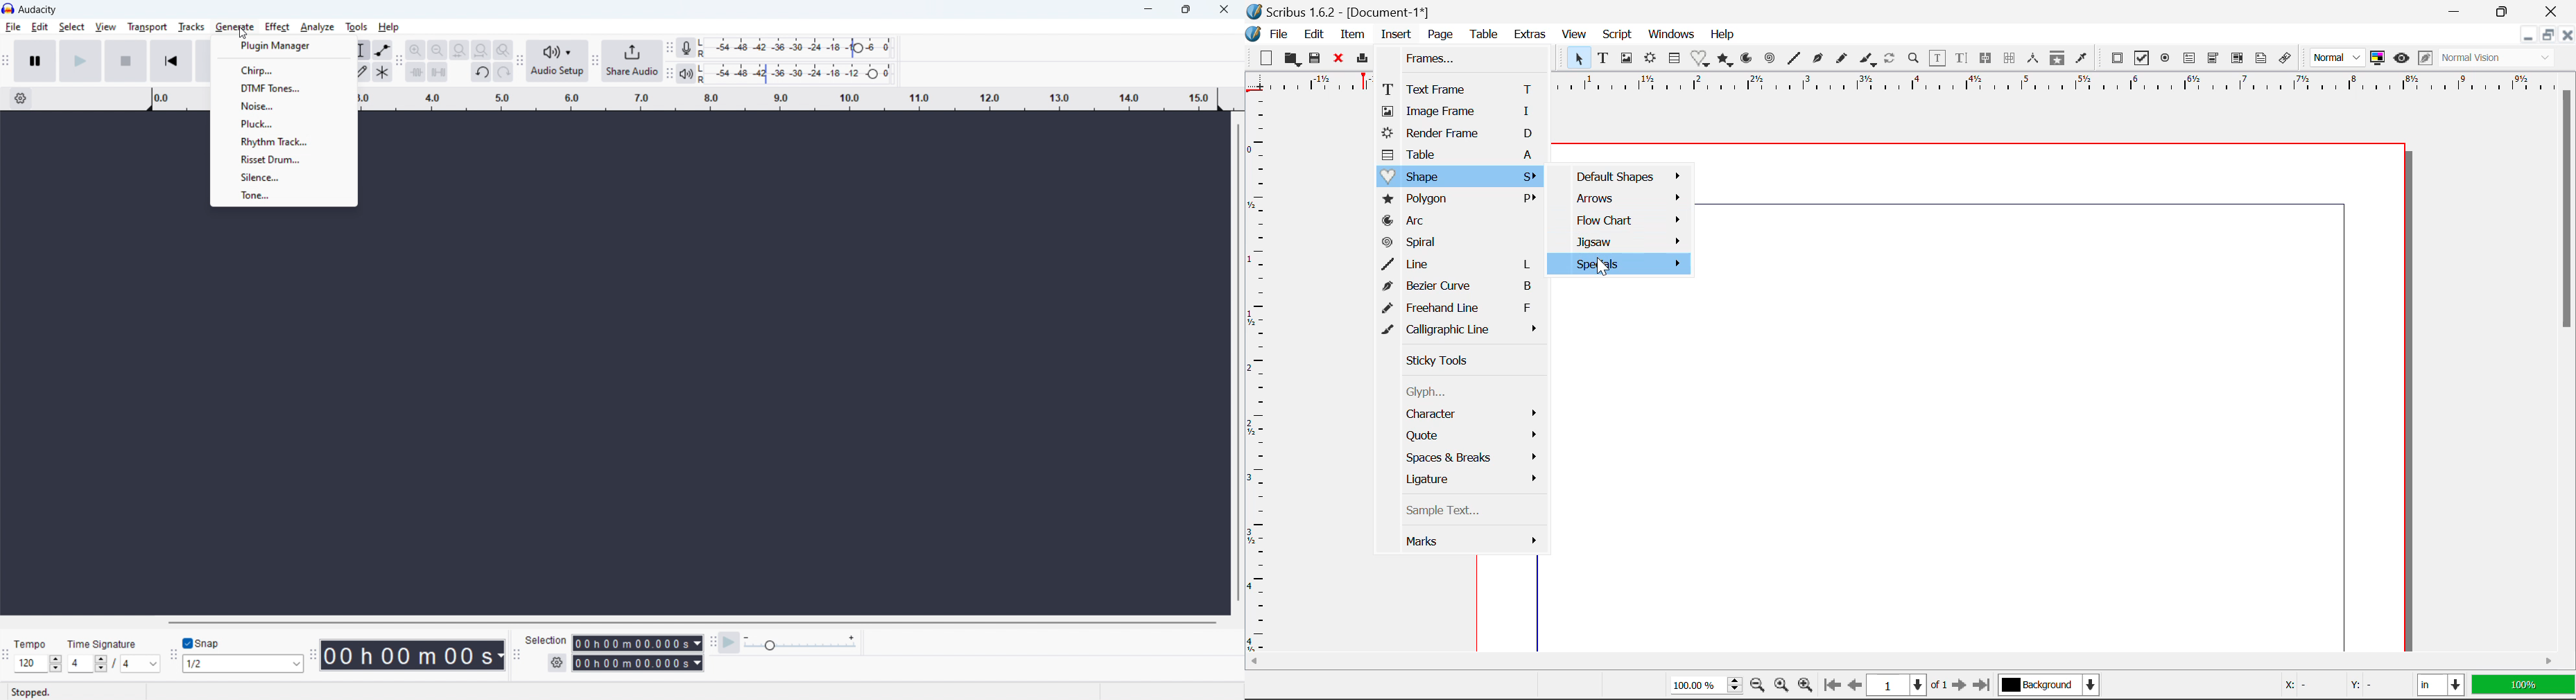 The width and height of the screenshot is (2576, 700). I want to click on Zoom to 100%, so click(1780, 687).